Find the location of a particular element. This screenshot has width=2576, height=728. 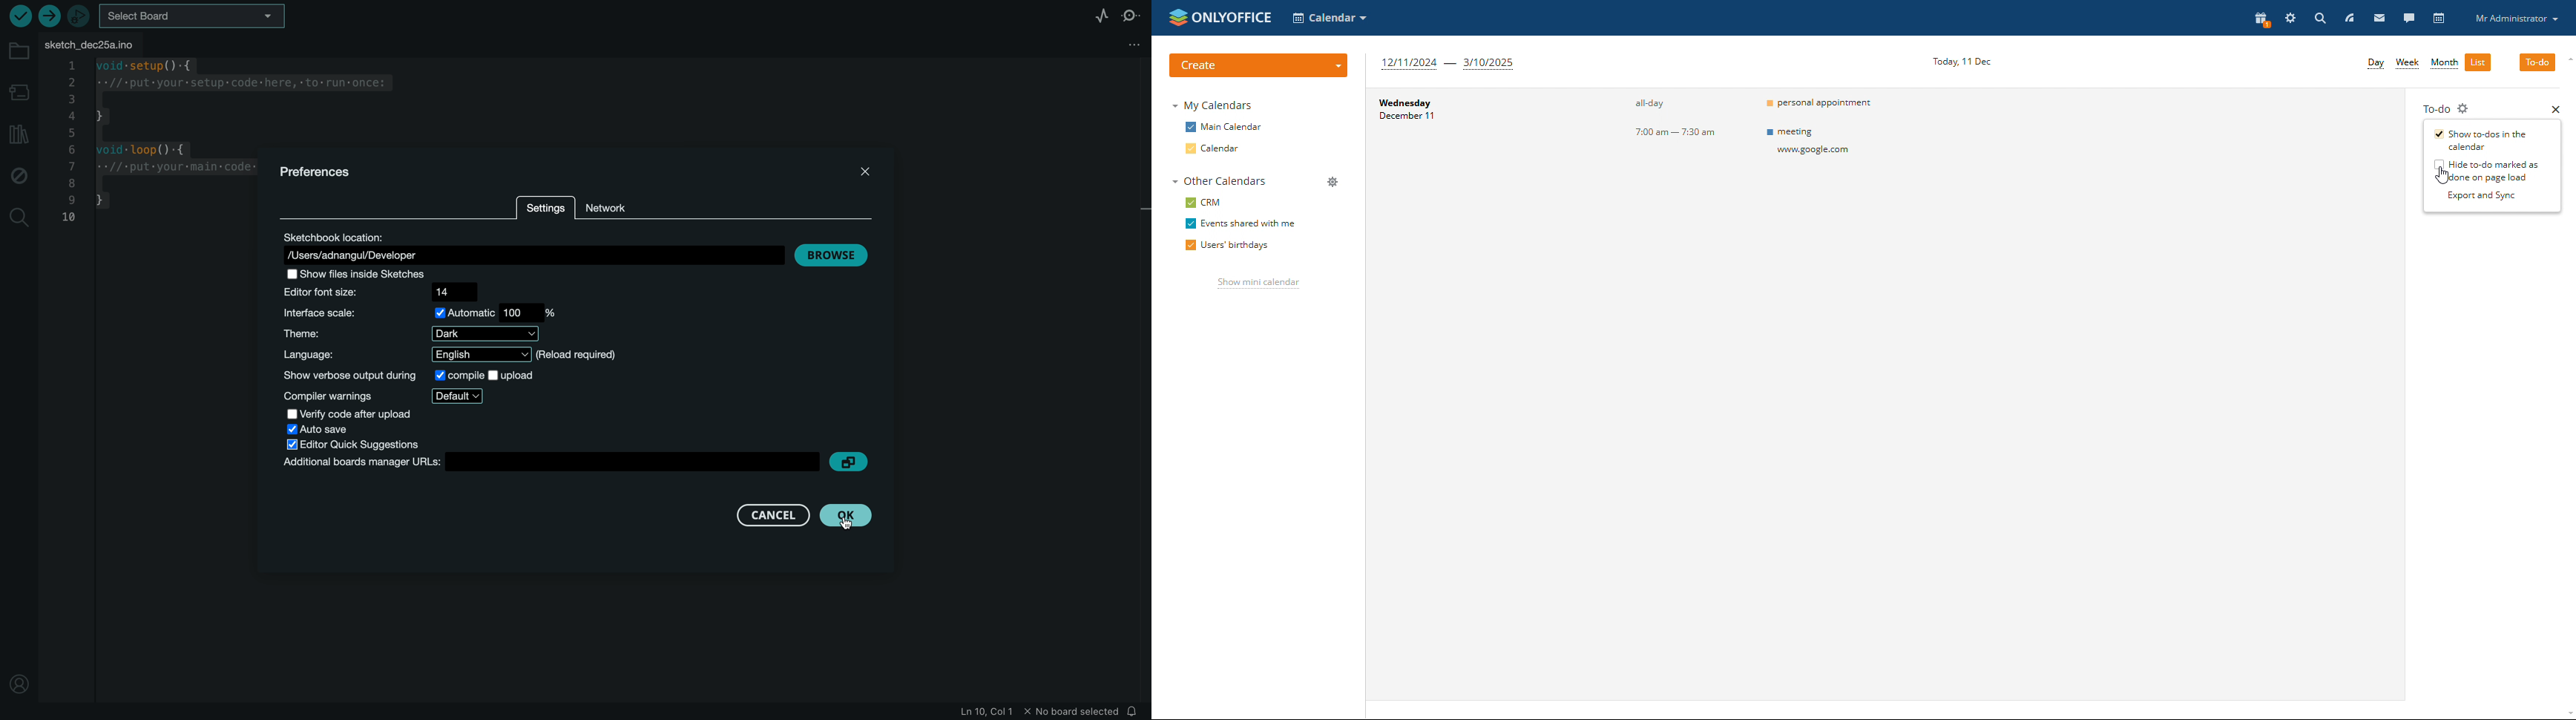

scroll up is located at coordinates (2567, 59).